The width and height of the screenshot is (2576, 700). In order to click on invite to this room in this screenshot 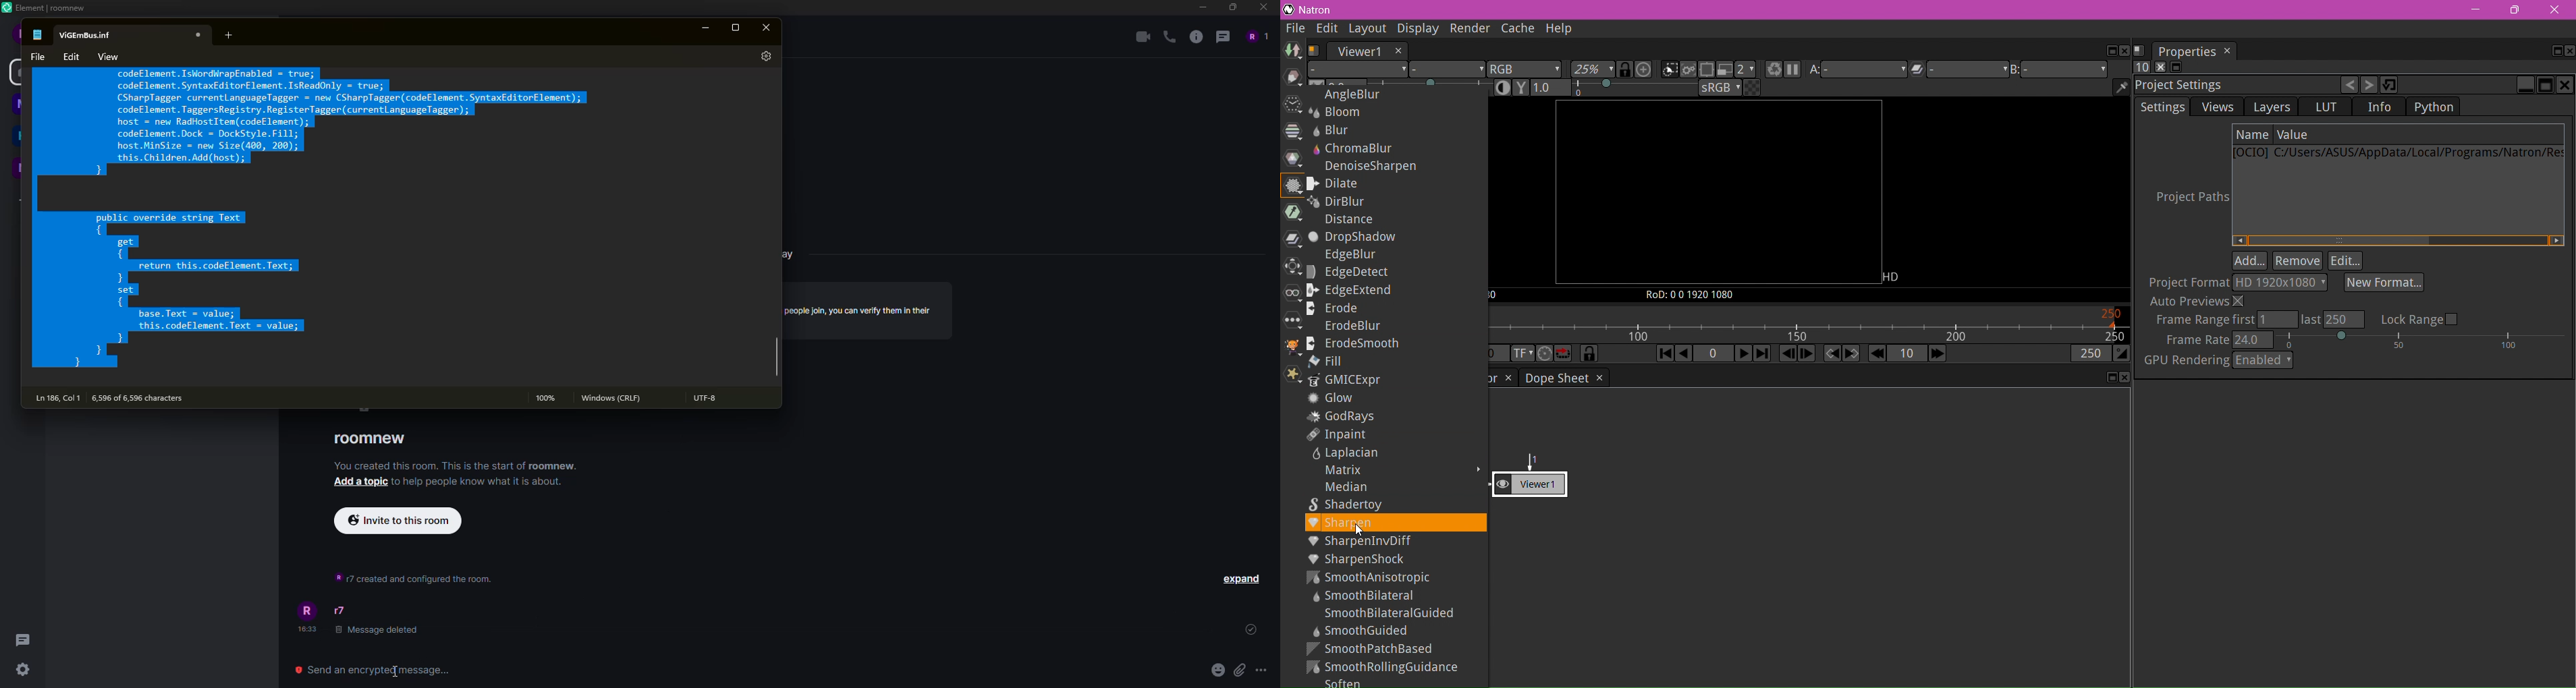, I will do `click(398, 519)`.